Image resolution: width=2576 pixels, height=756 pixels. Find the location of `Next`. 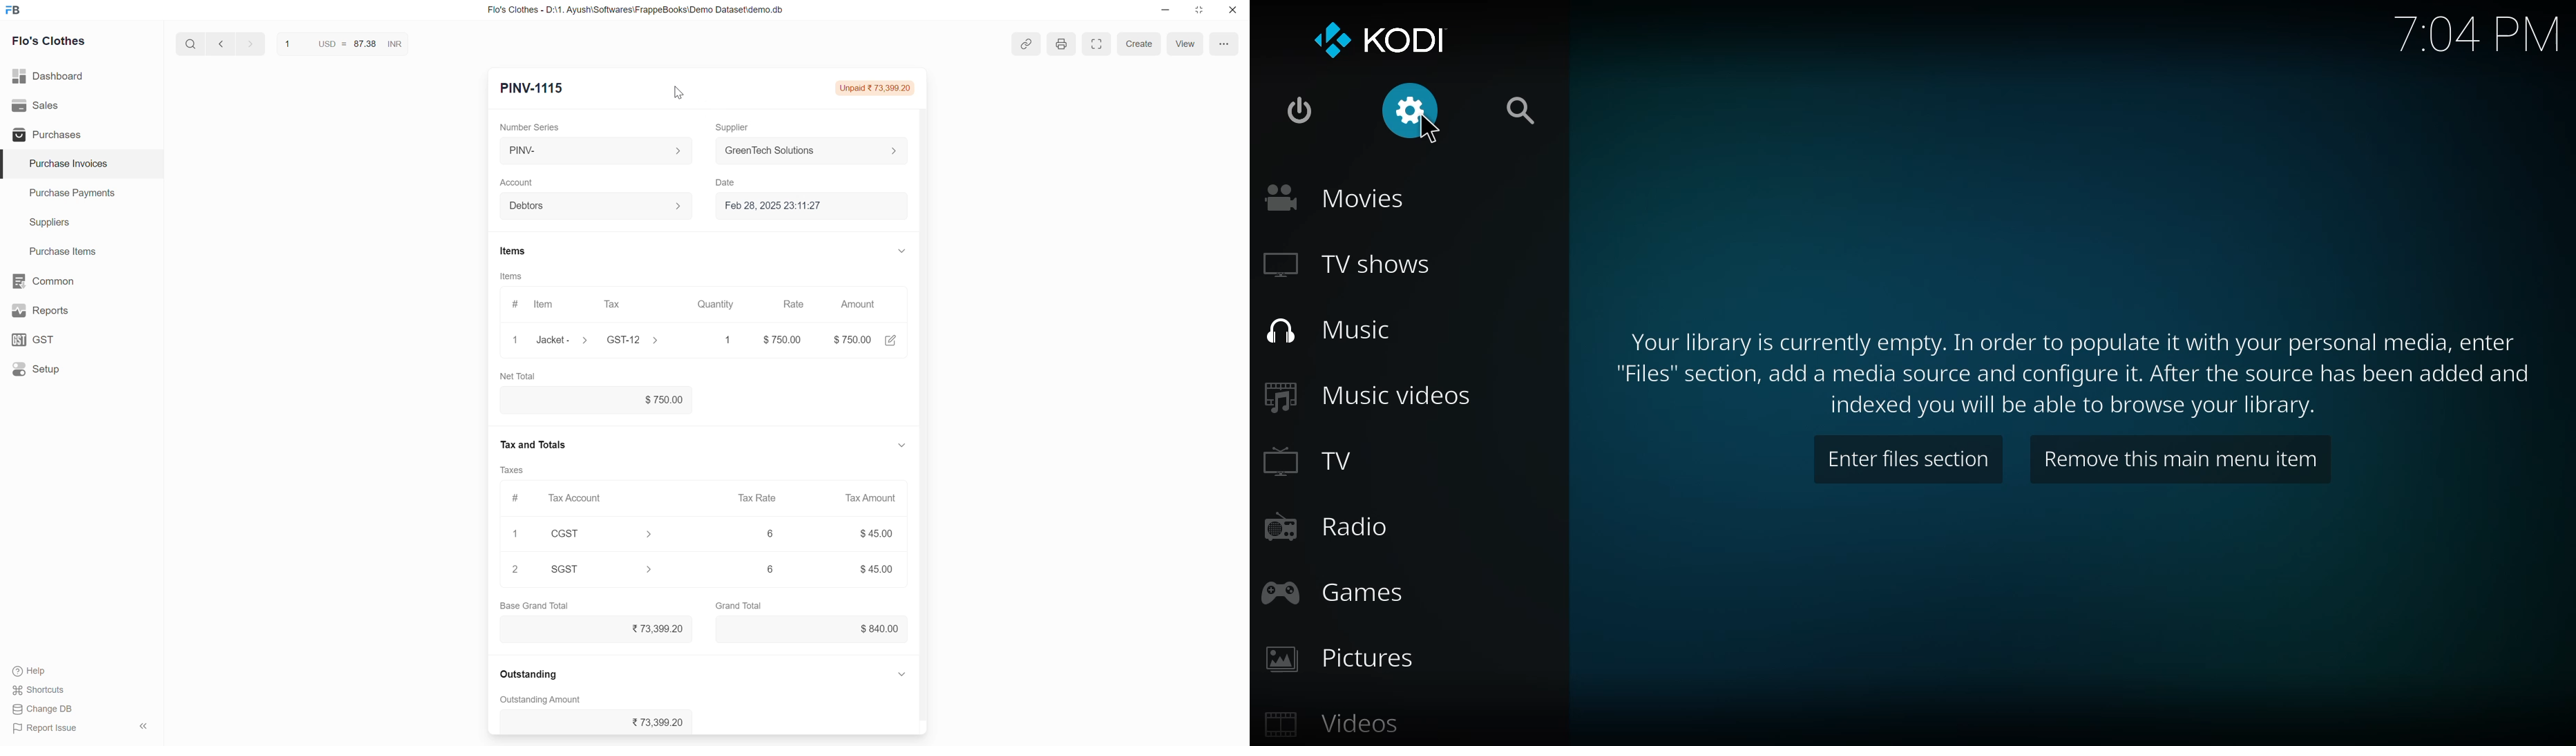

Next is located at coordinates (251, 43).